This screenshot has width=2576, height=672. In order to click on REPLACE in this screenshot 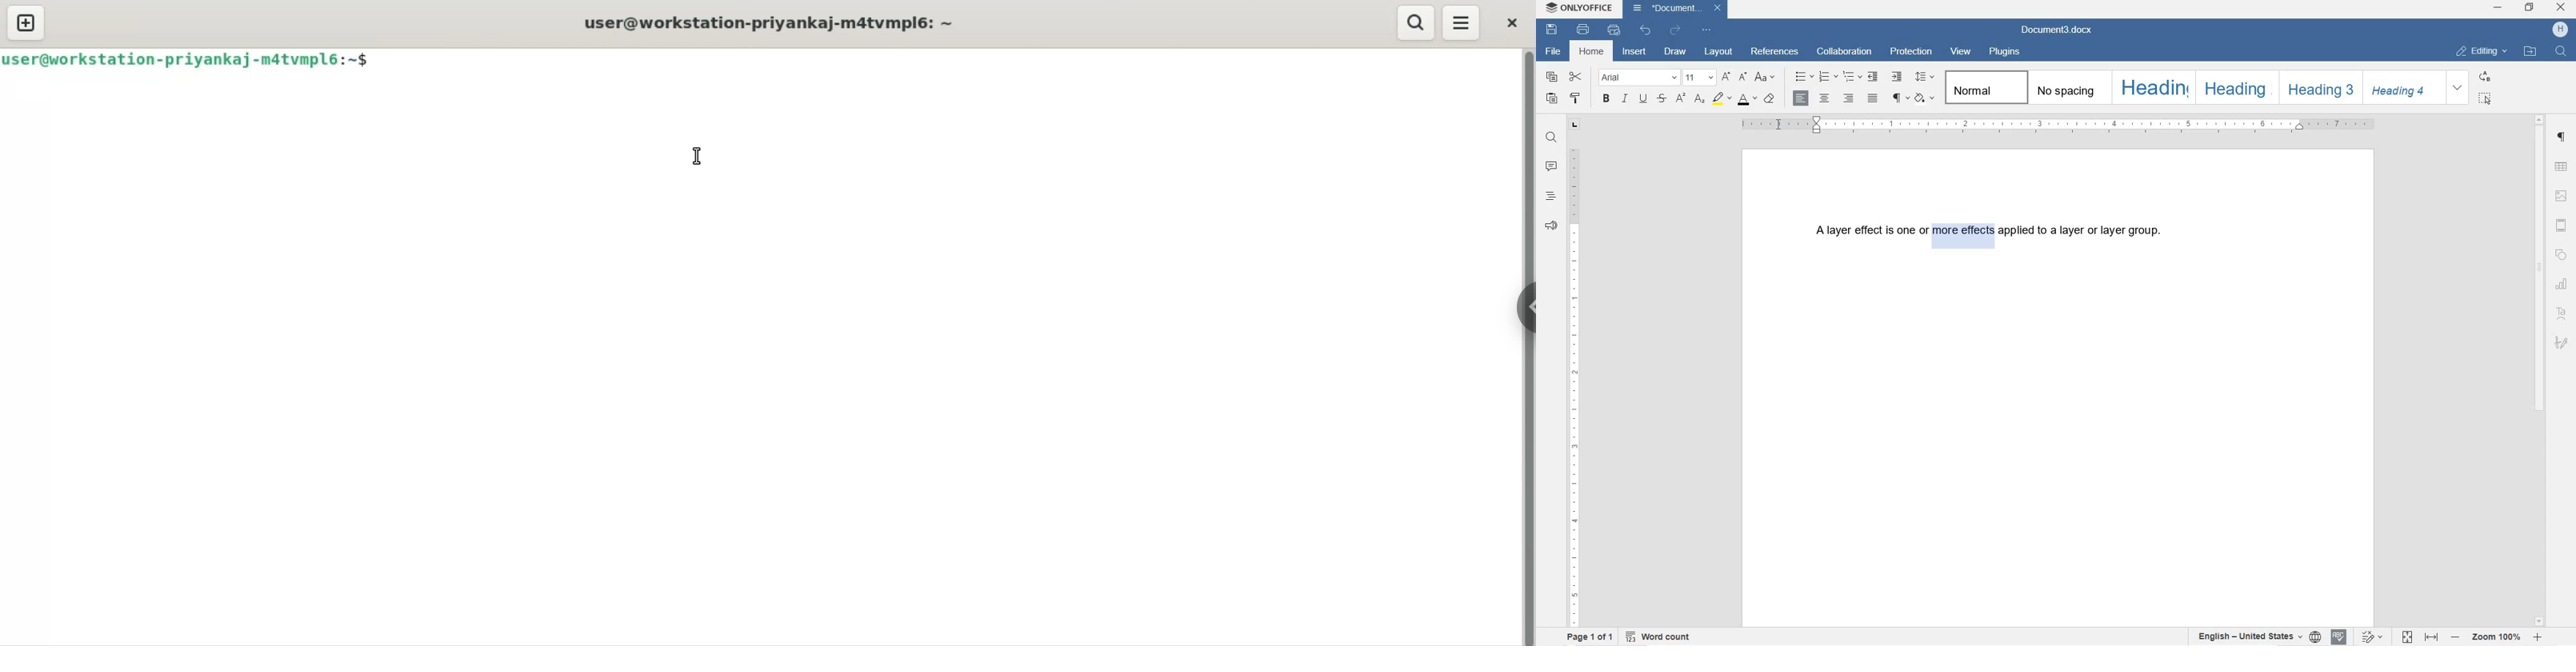, I will do `click(2485, 76)`.